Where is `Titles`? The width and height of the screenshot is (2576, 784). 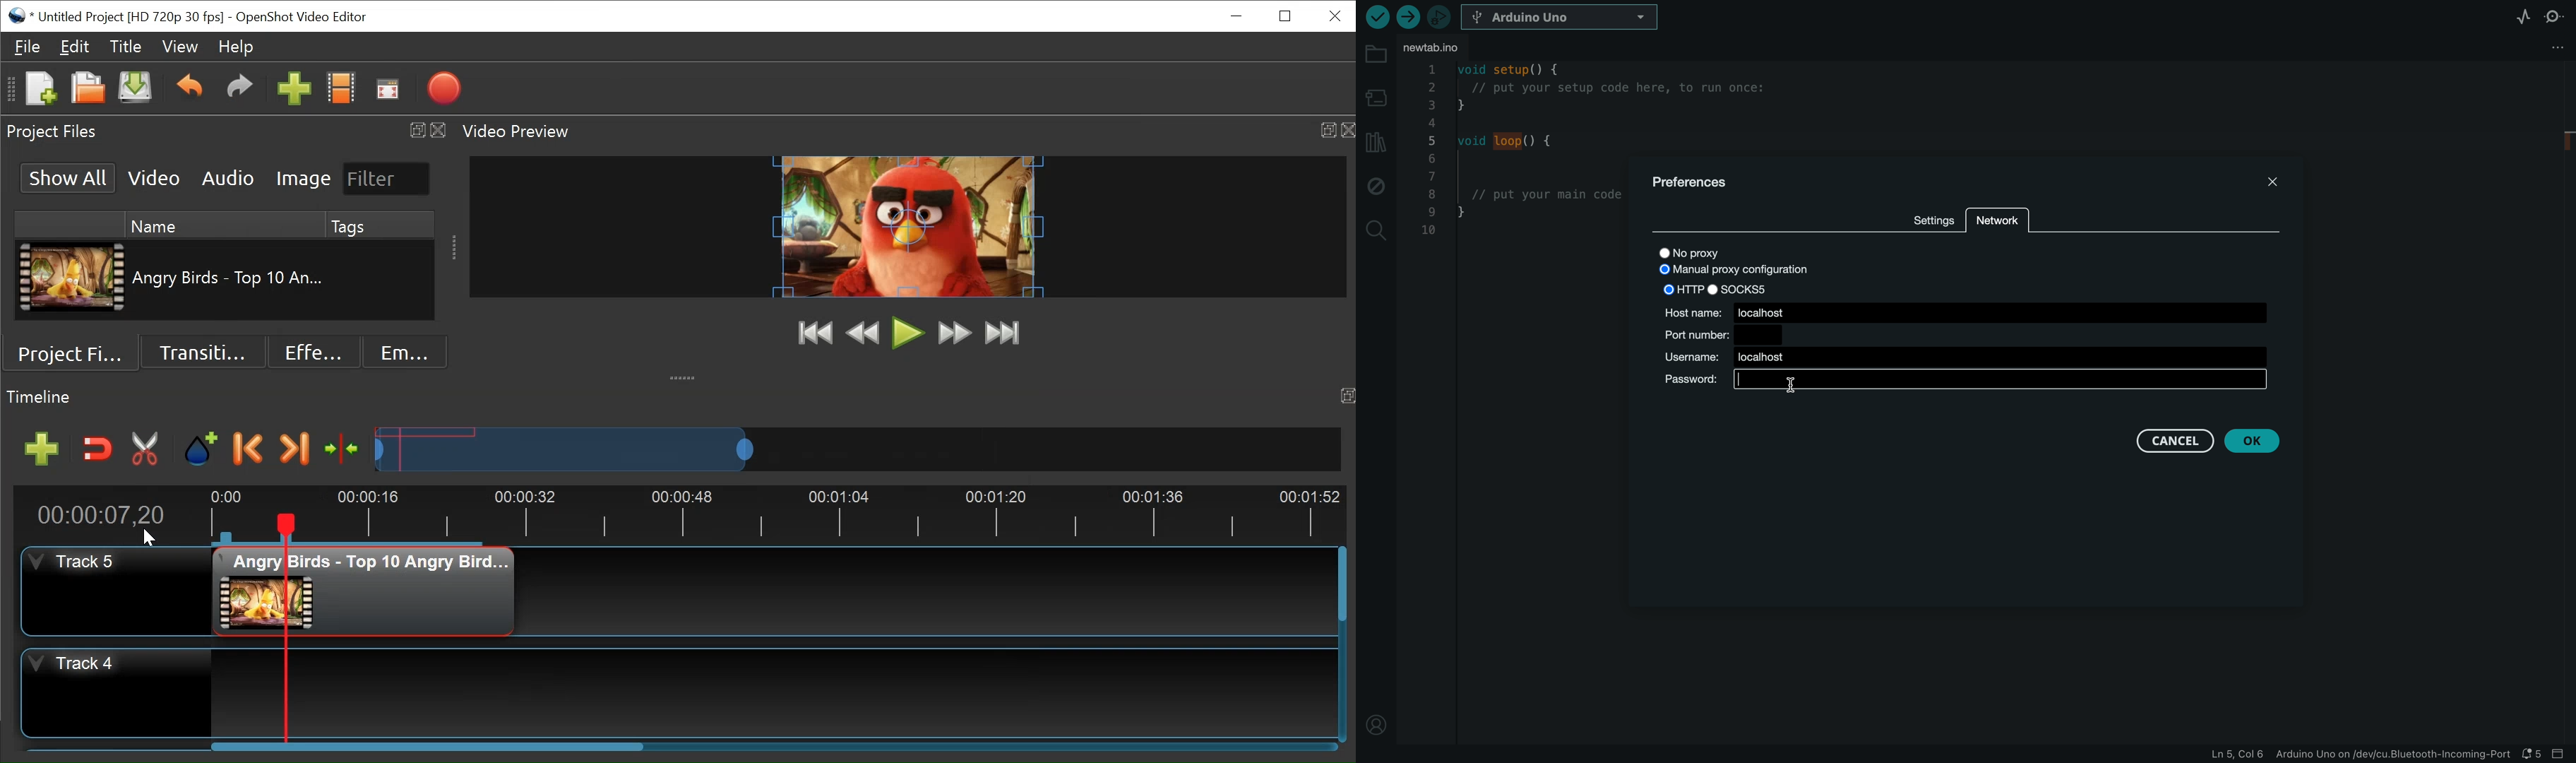 Titles is located at coordinates (126, 47).